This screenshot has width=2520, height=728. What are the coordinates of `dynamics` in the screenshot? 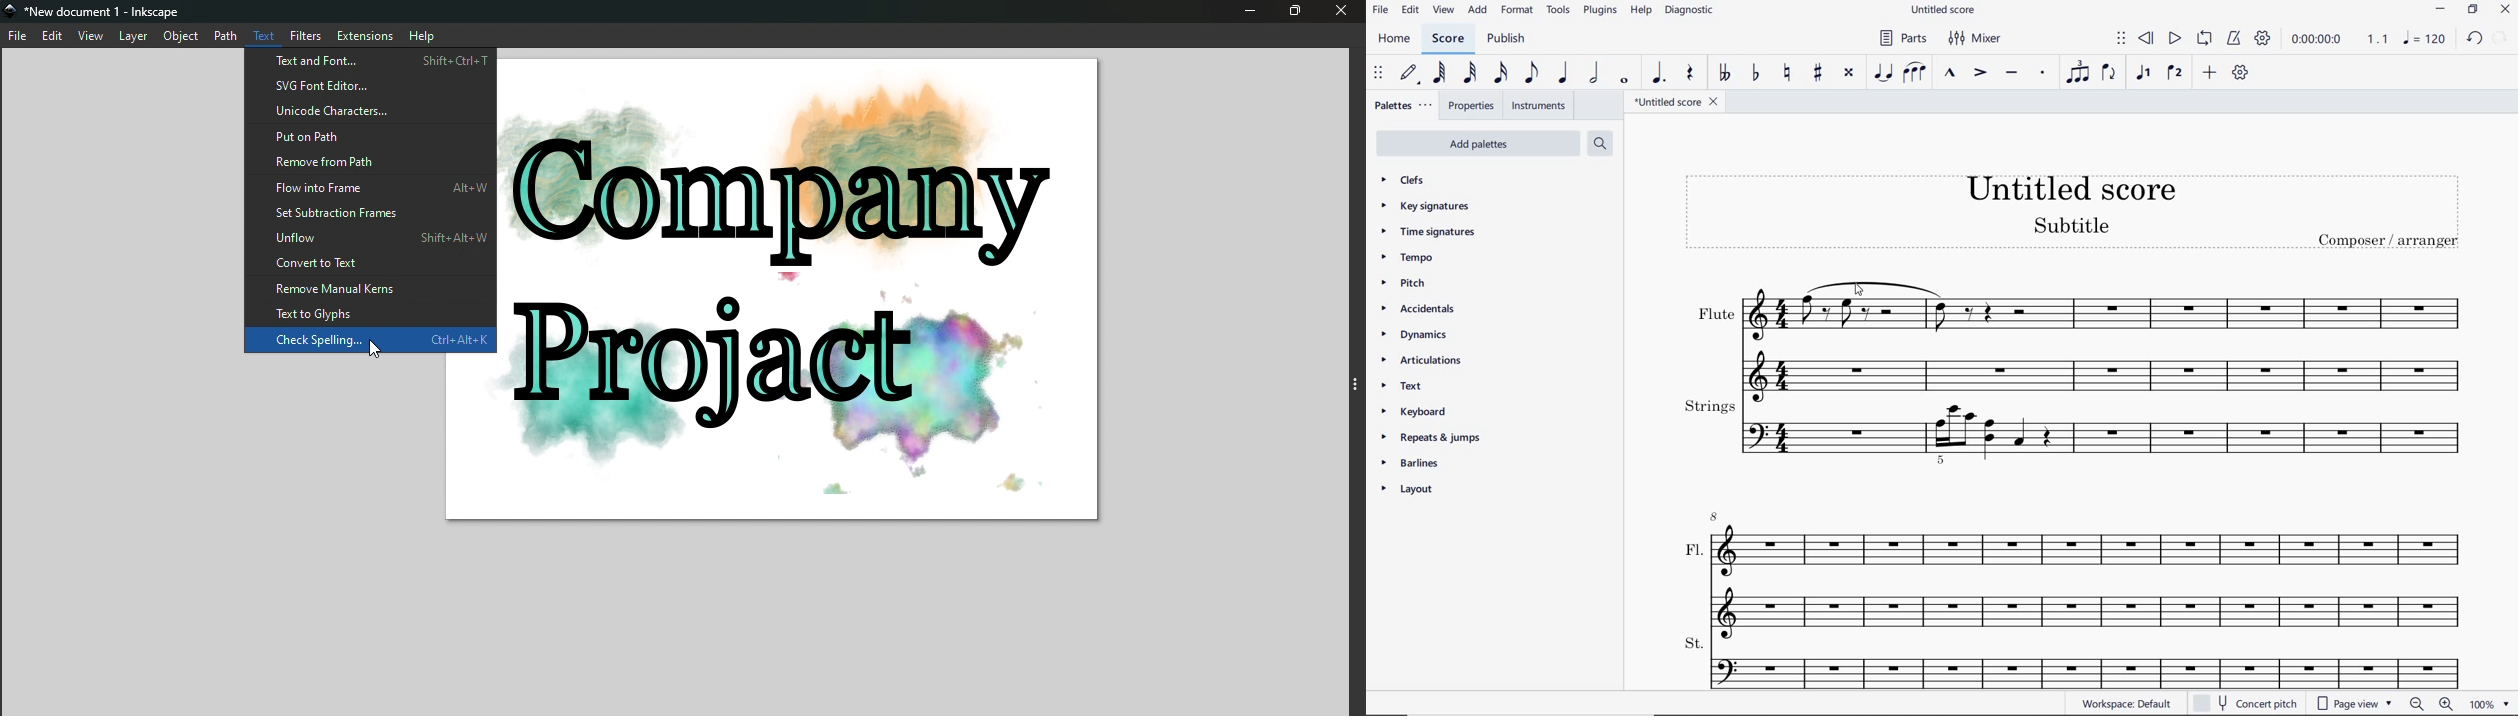 It's located at (1412, 335).